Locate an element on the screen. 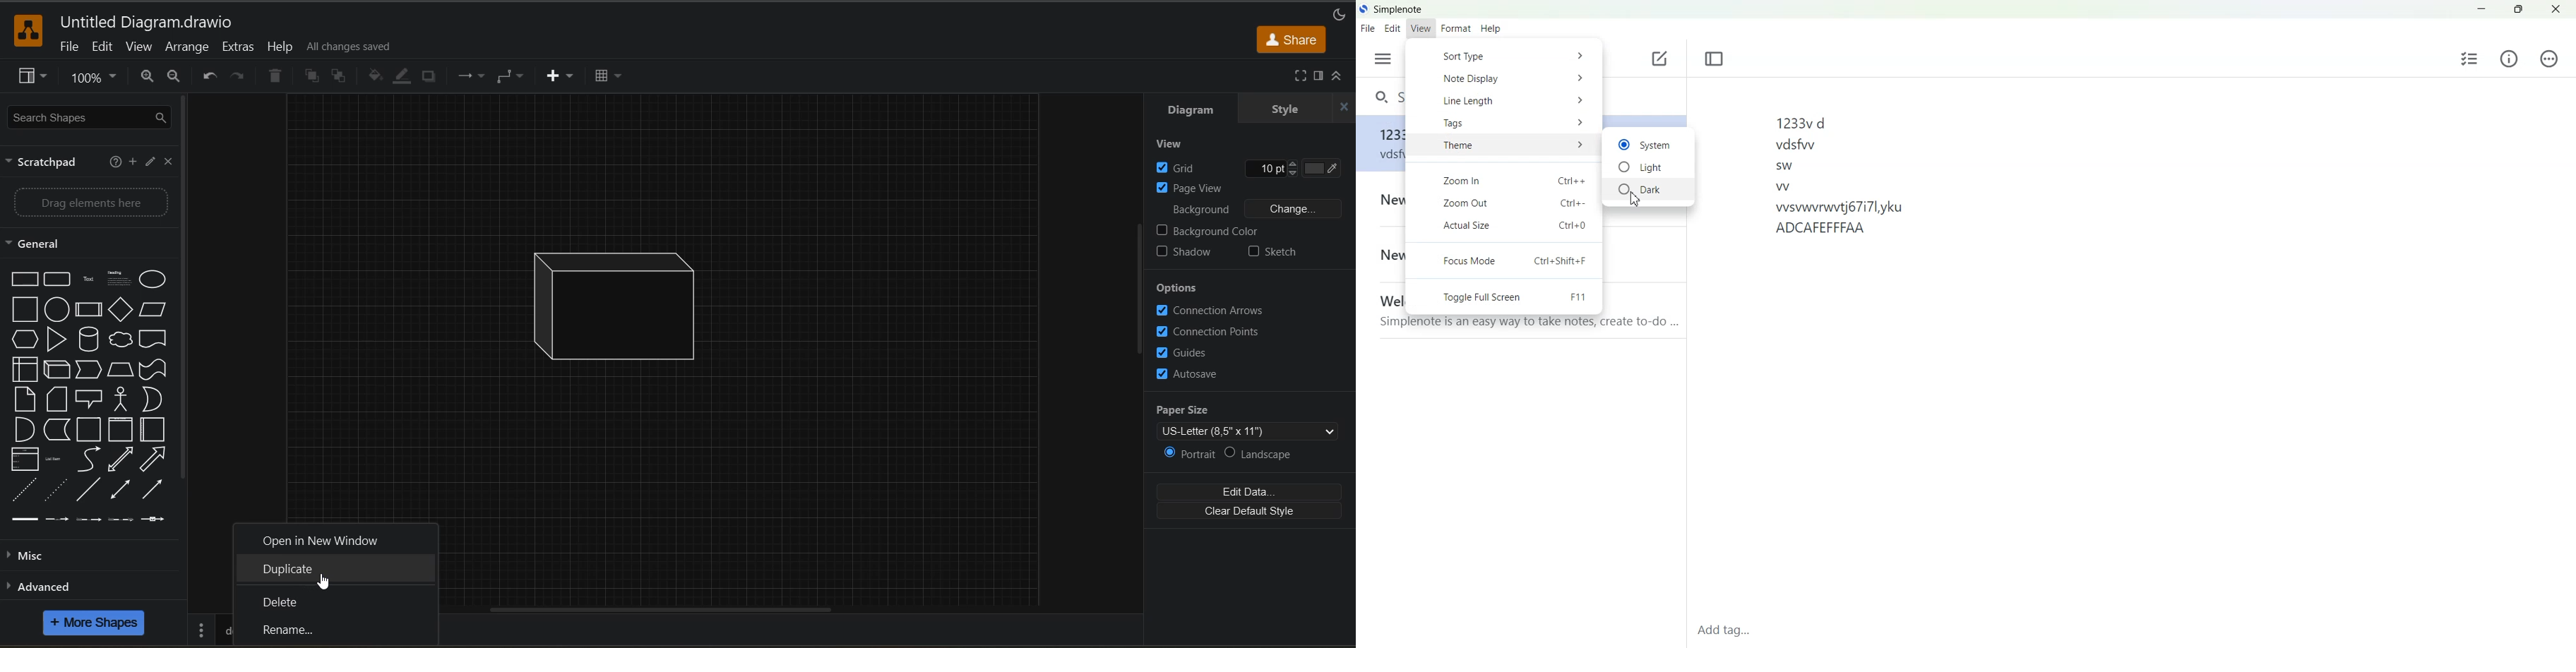 This screenshot has width=2576, height=672. general is located at coordinates (37, 244).